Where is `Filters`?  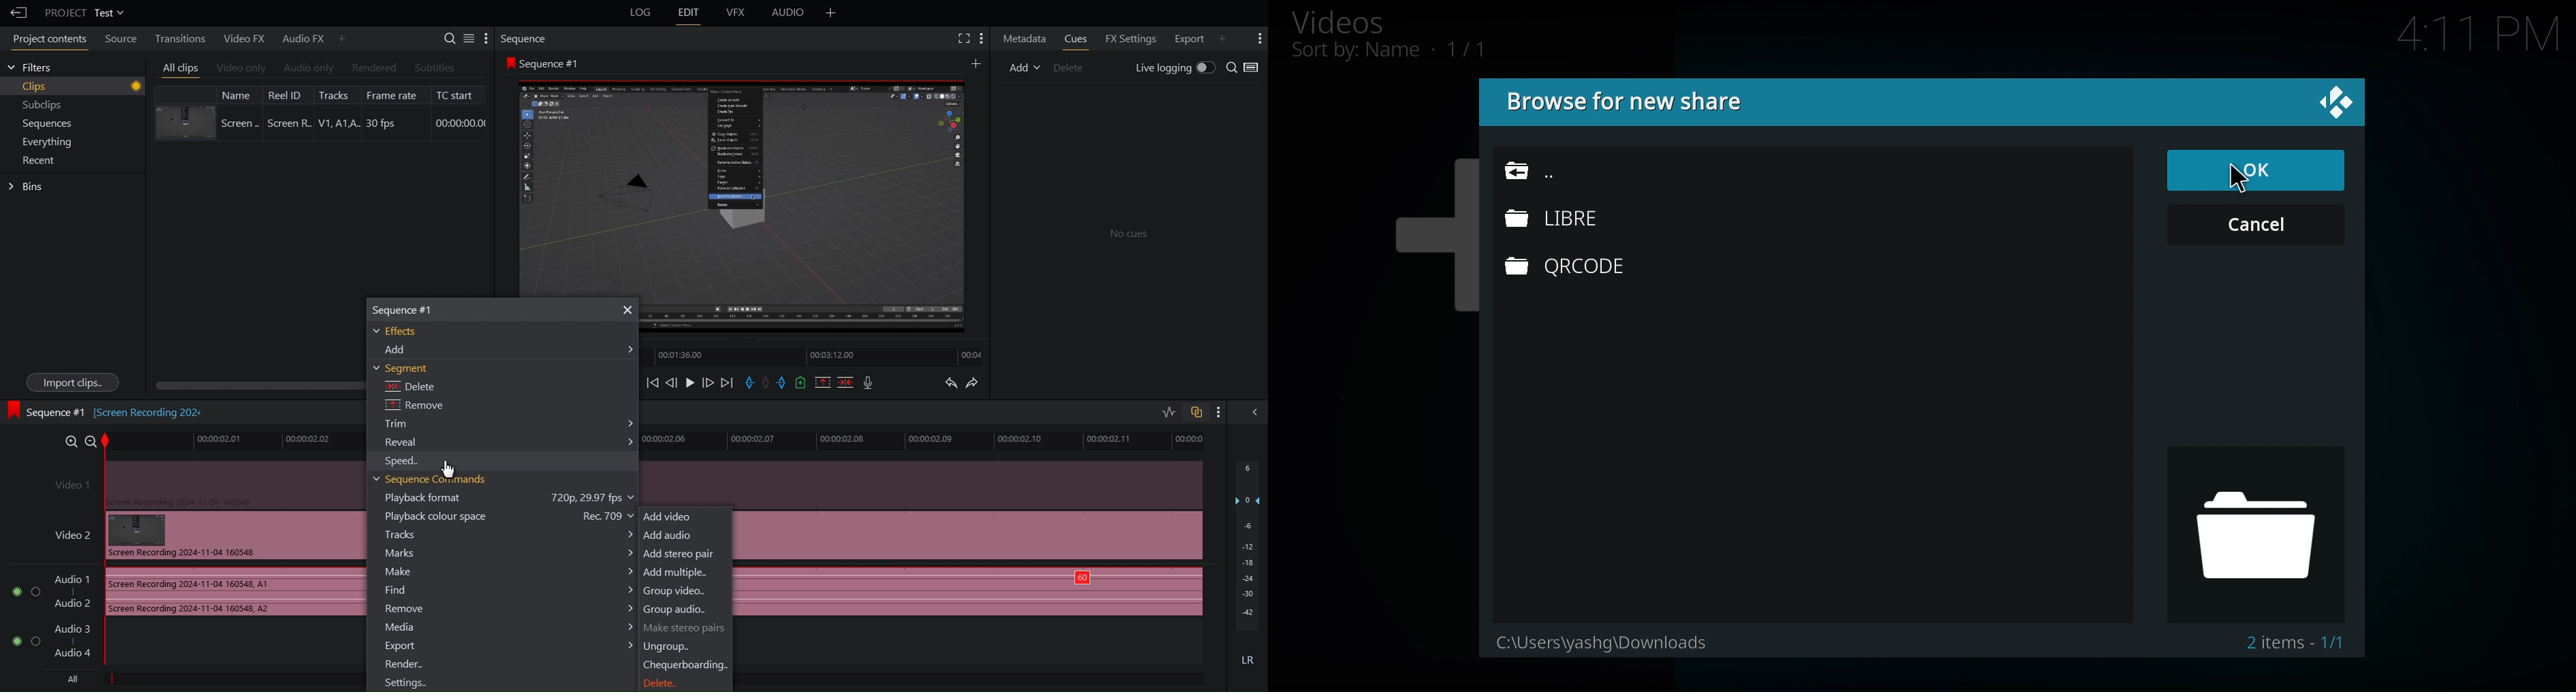
Filters is located at coordinates (30, 67).